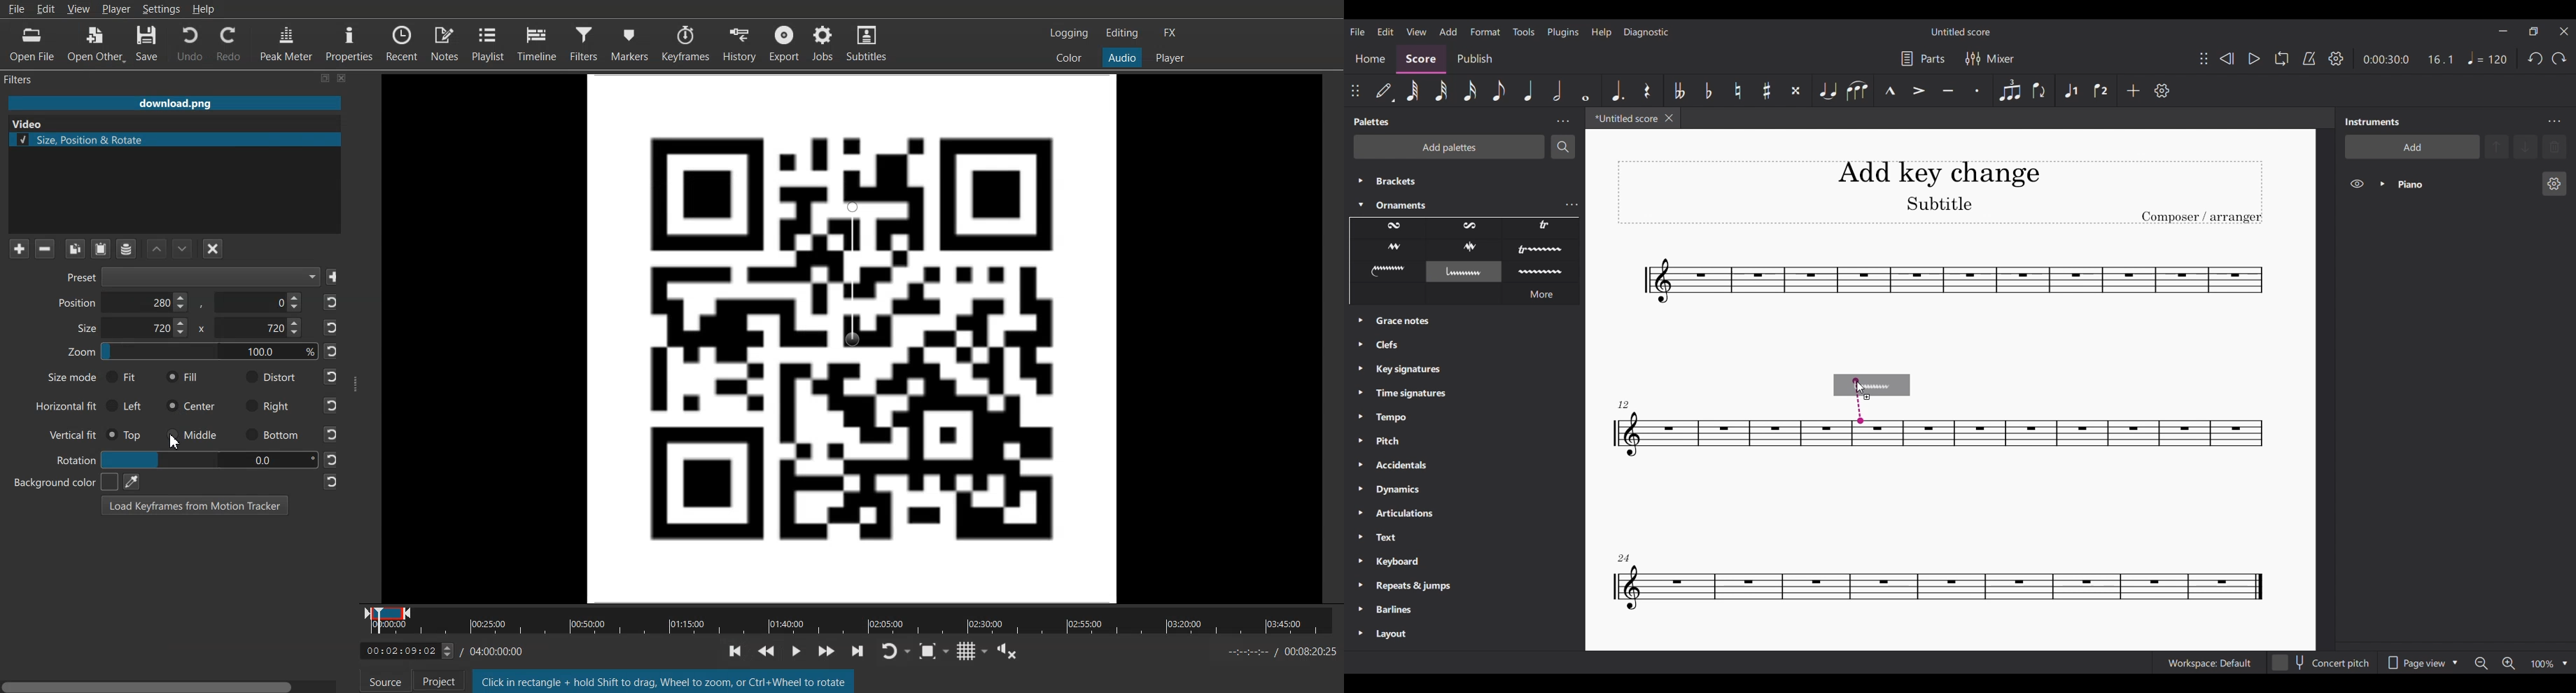 The height and width of the screenshot is (700, 2576). I want to click on Maximize, so click(326, 78).